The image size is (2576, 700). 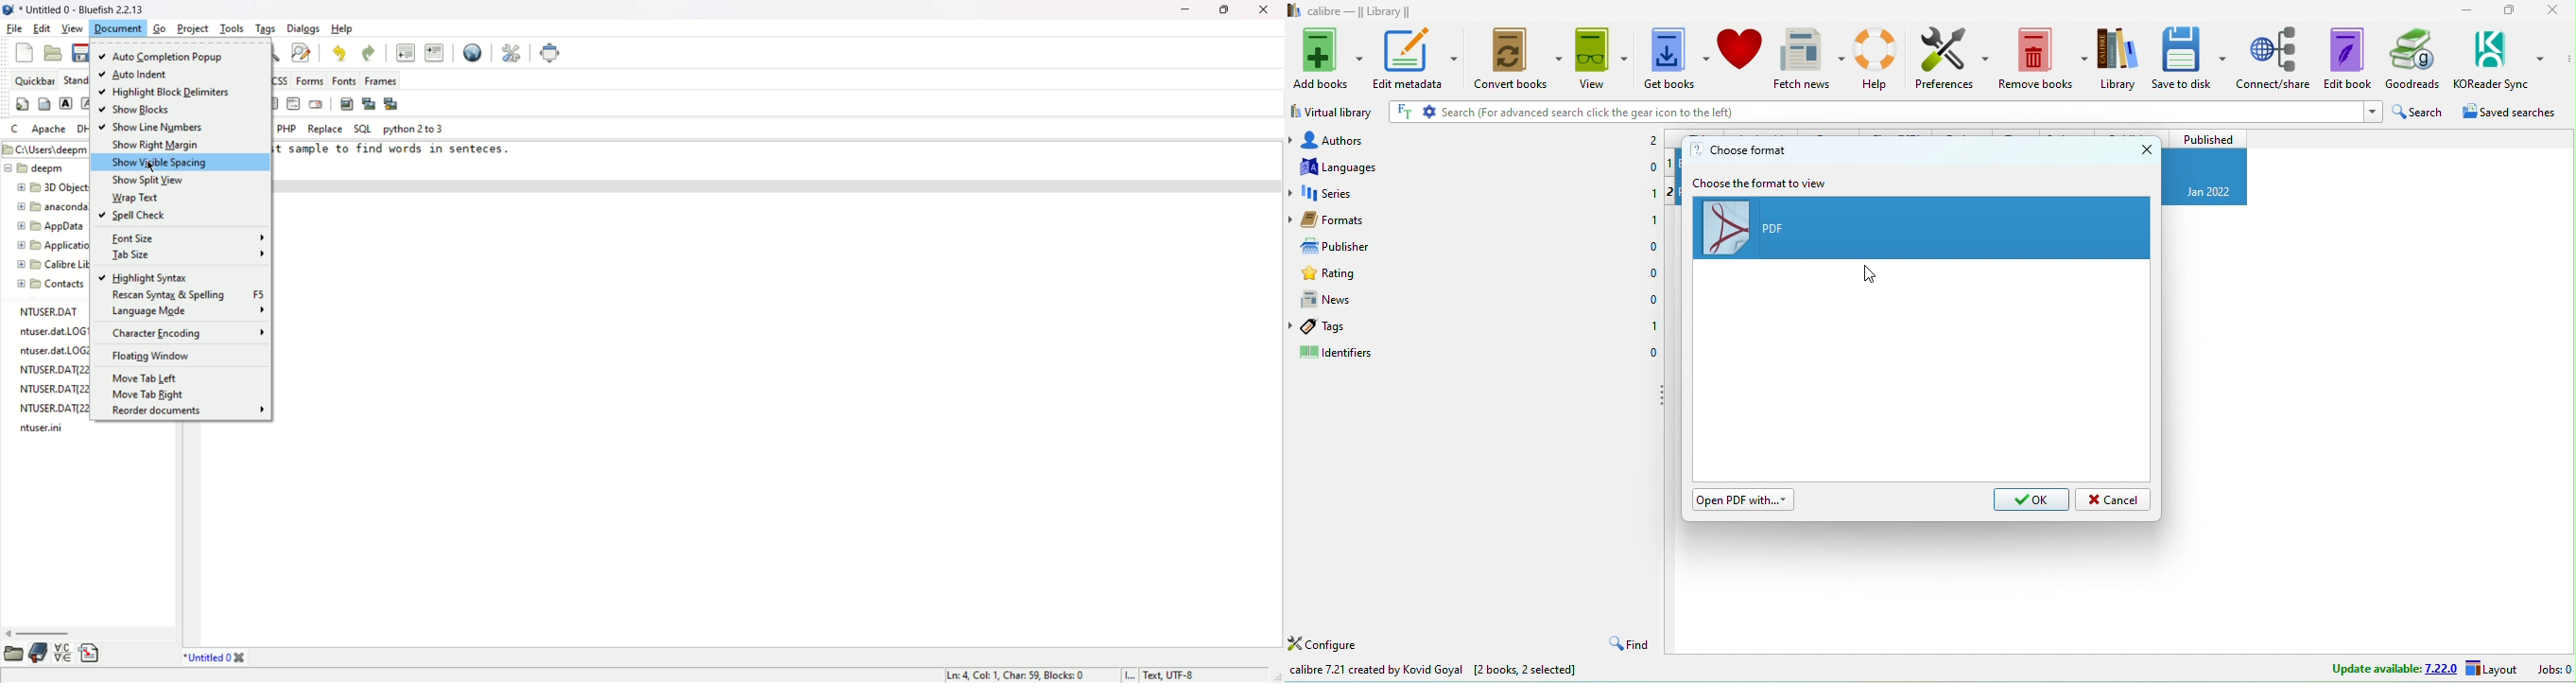 I want to click on drop down, so click(x=1293, y=325).